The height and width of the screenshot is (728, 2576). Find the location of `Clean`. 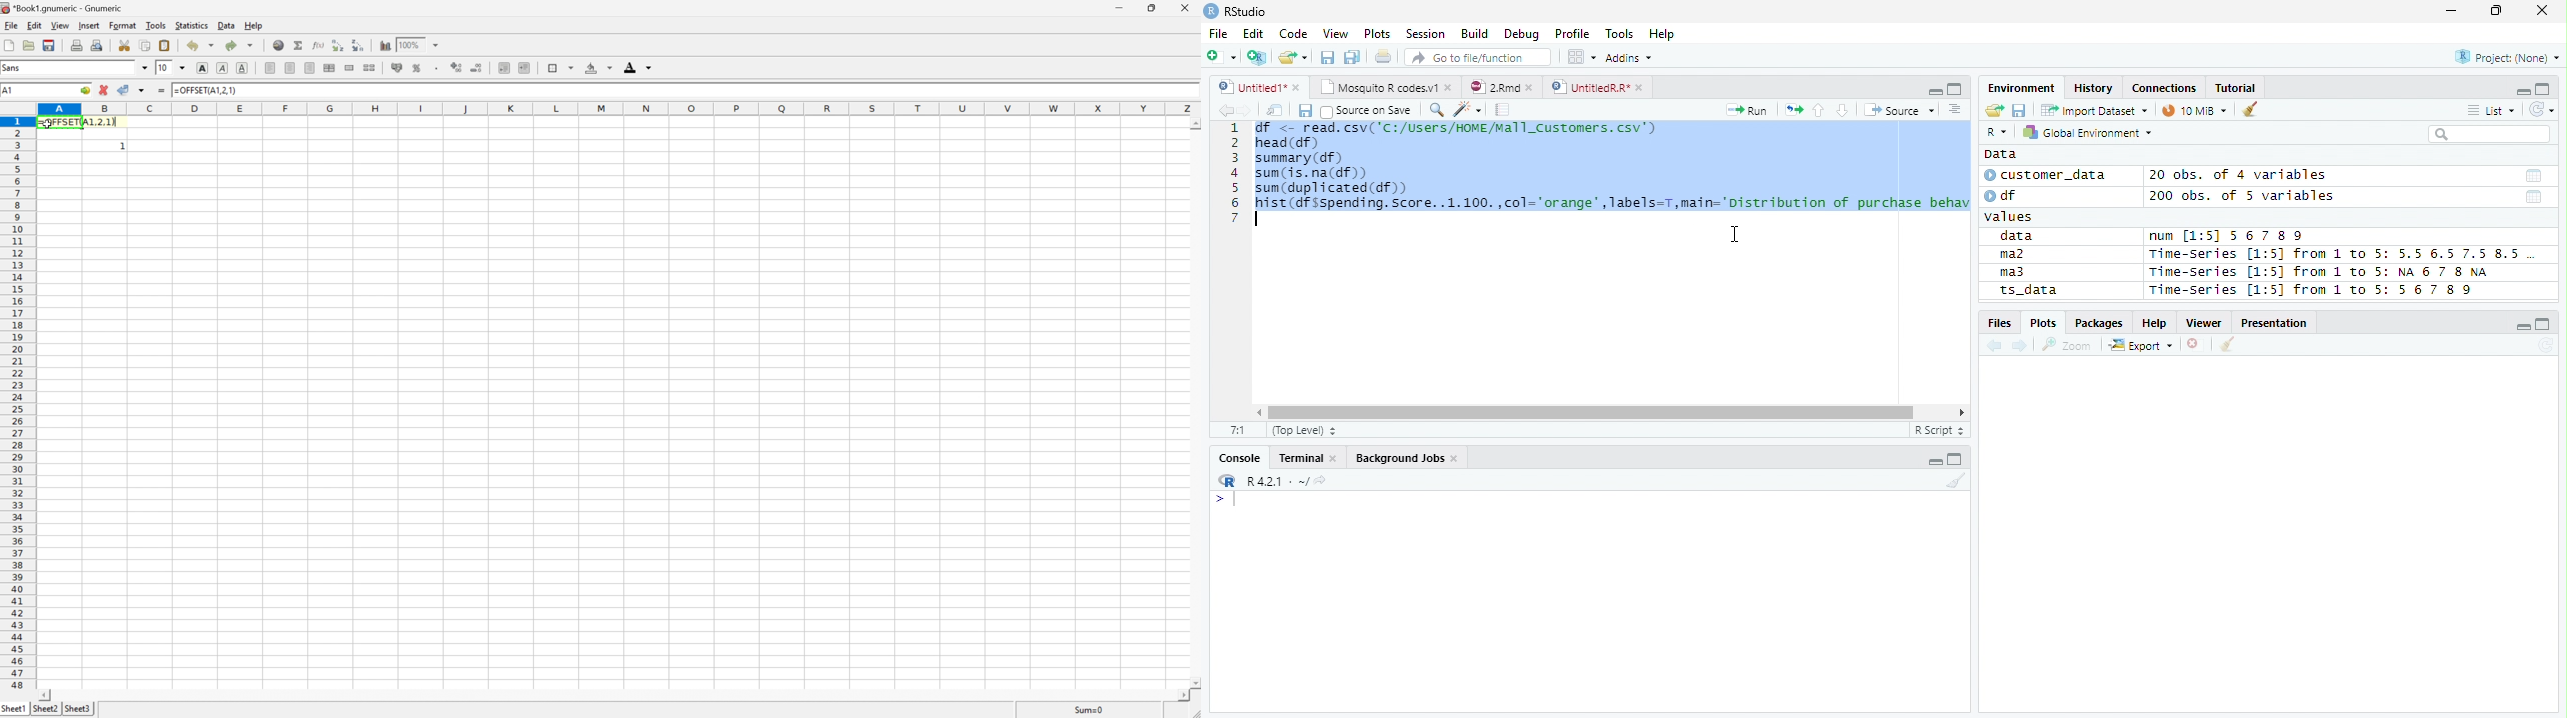

Clean is located at coordinates (2252, 108).